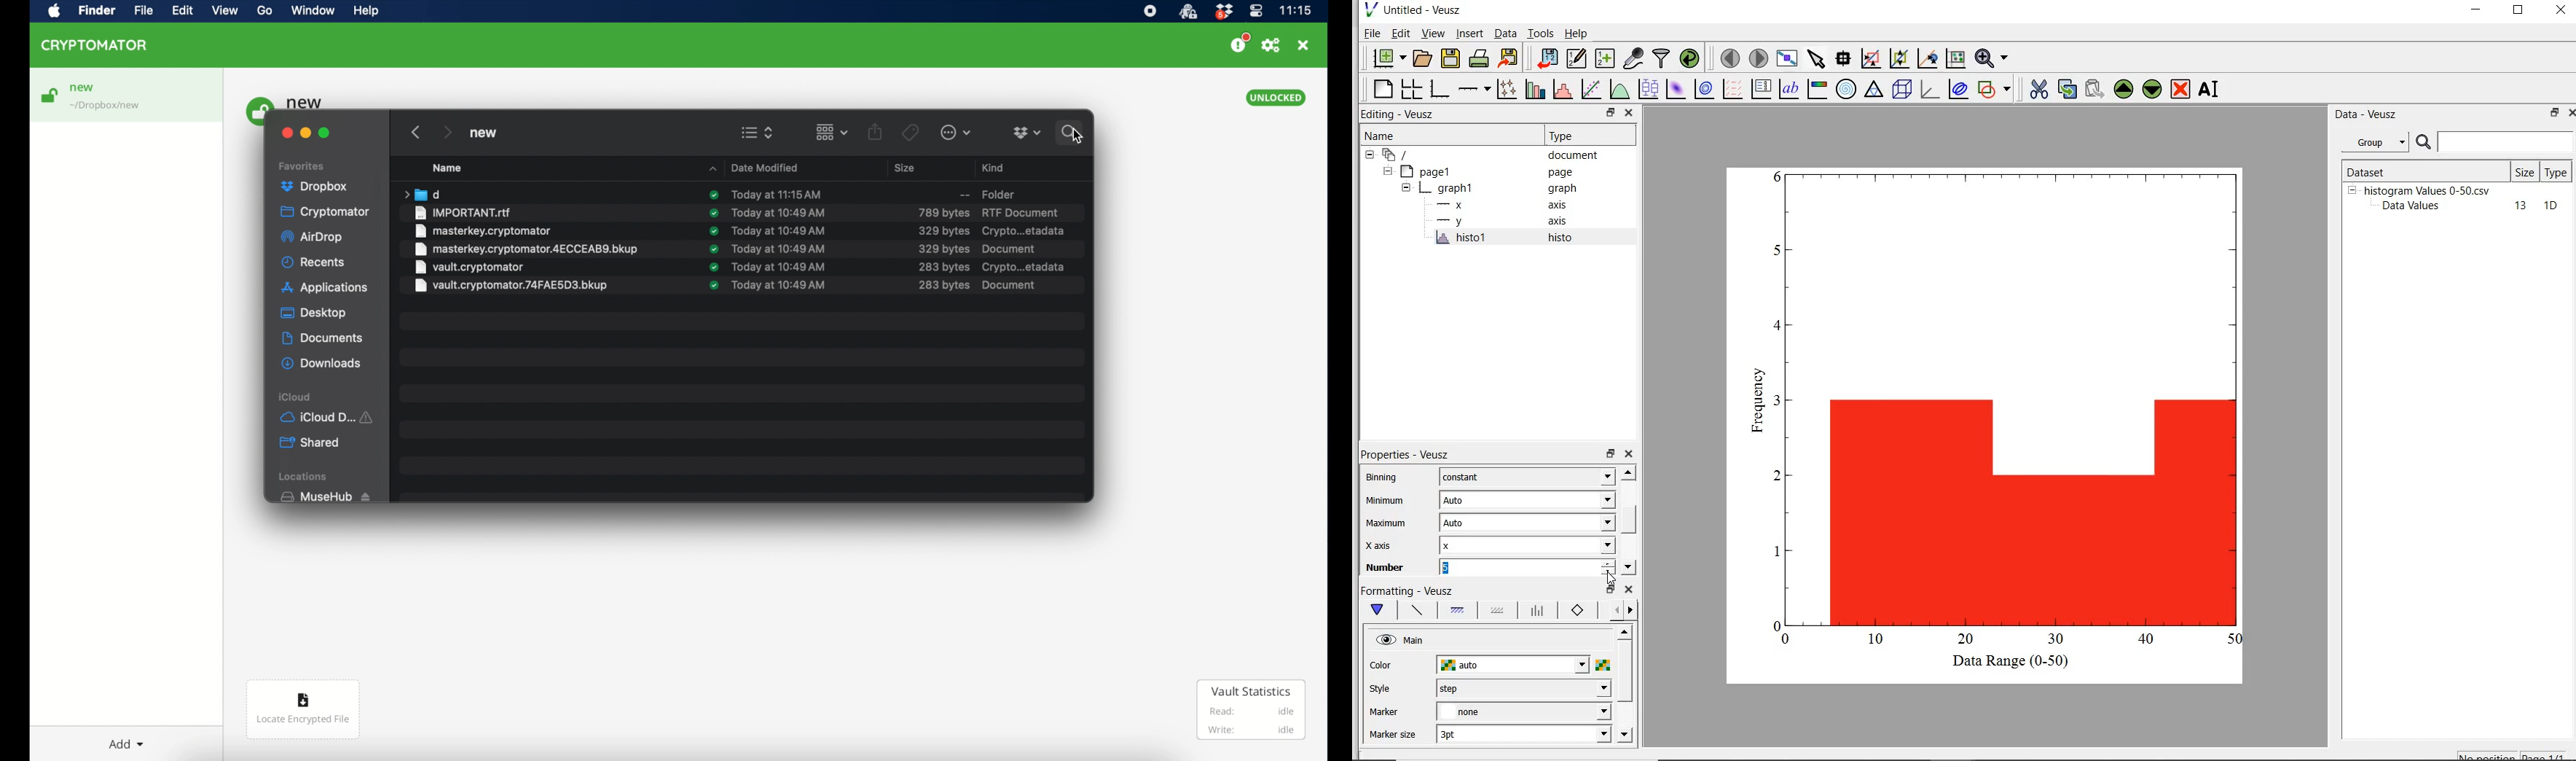  Describe the element at coordinates (1386, 524) in the screenshot. I see `Maximum` at that location.